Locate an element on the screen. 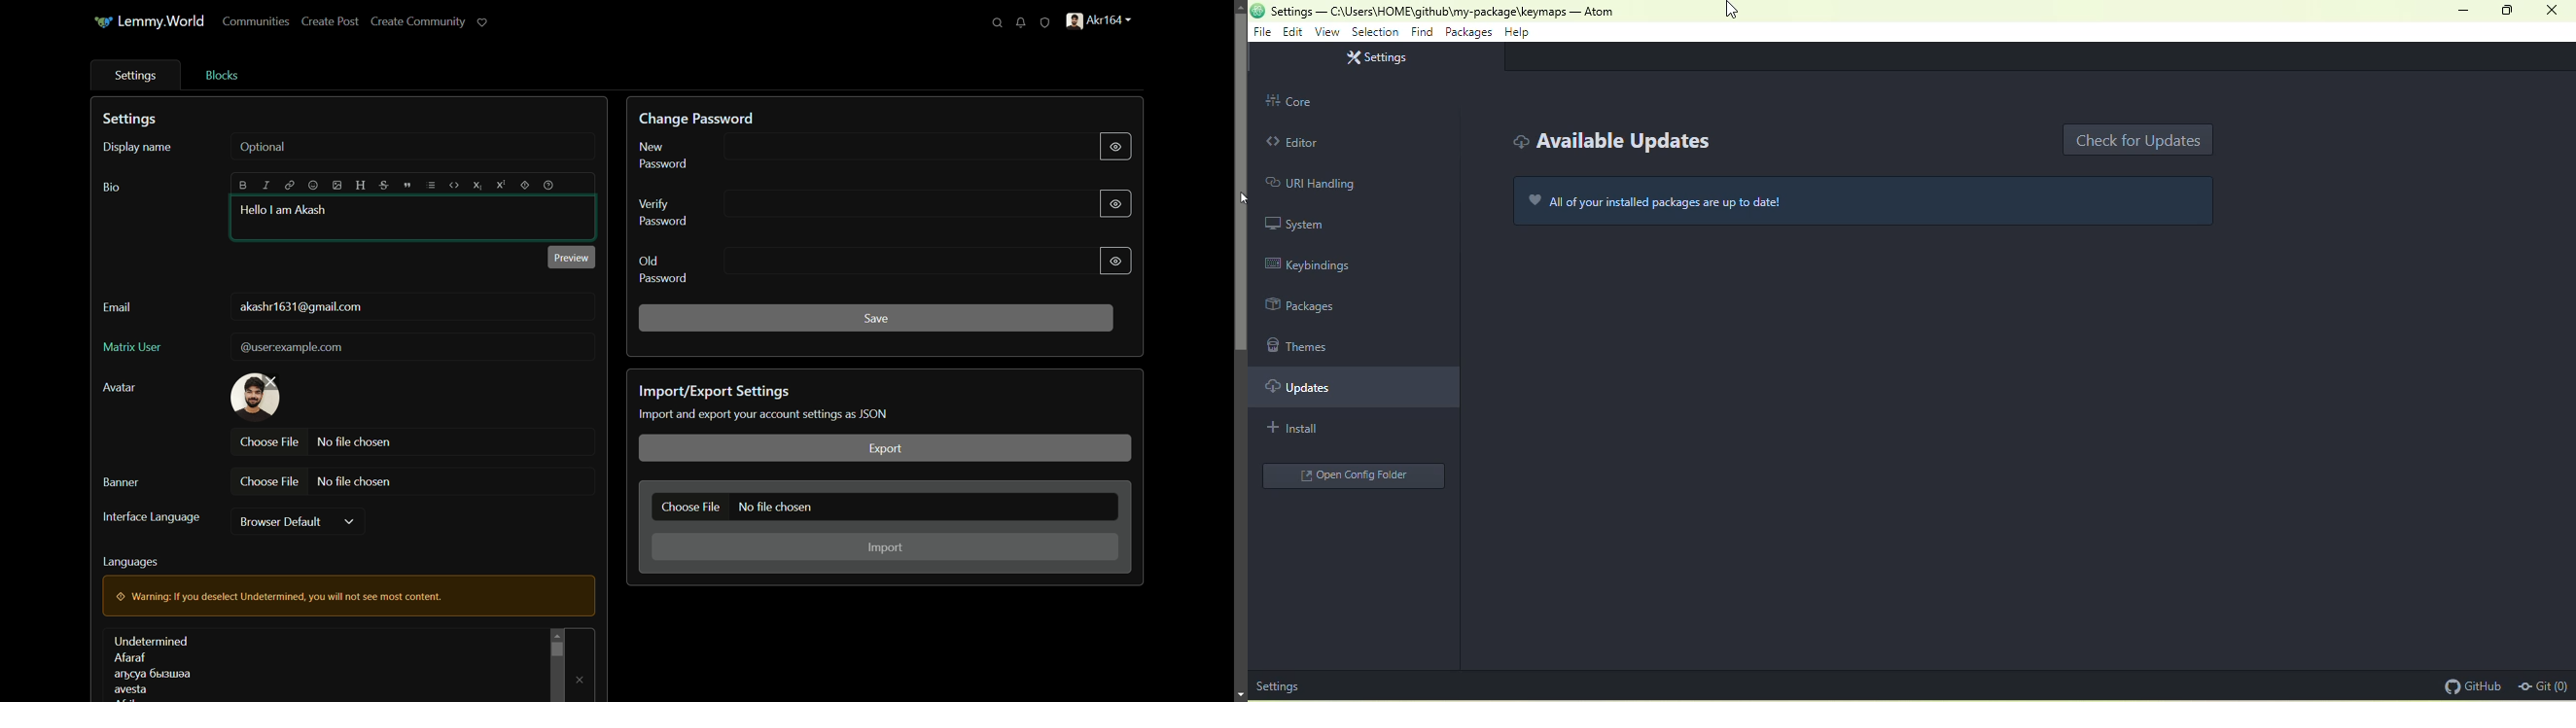 The height and width of the screenshot is (728, 2576). spoiler is located at coordinates (525, 186).